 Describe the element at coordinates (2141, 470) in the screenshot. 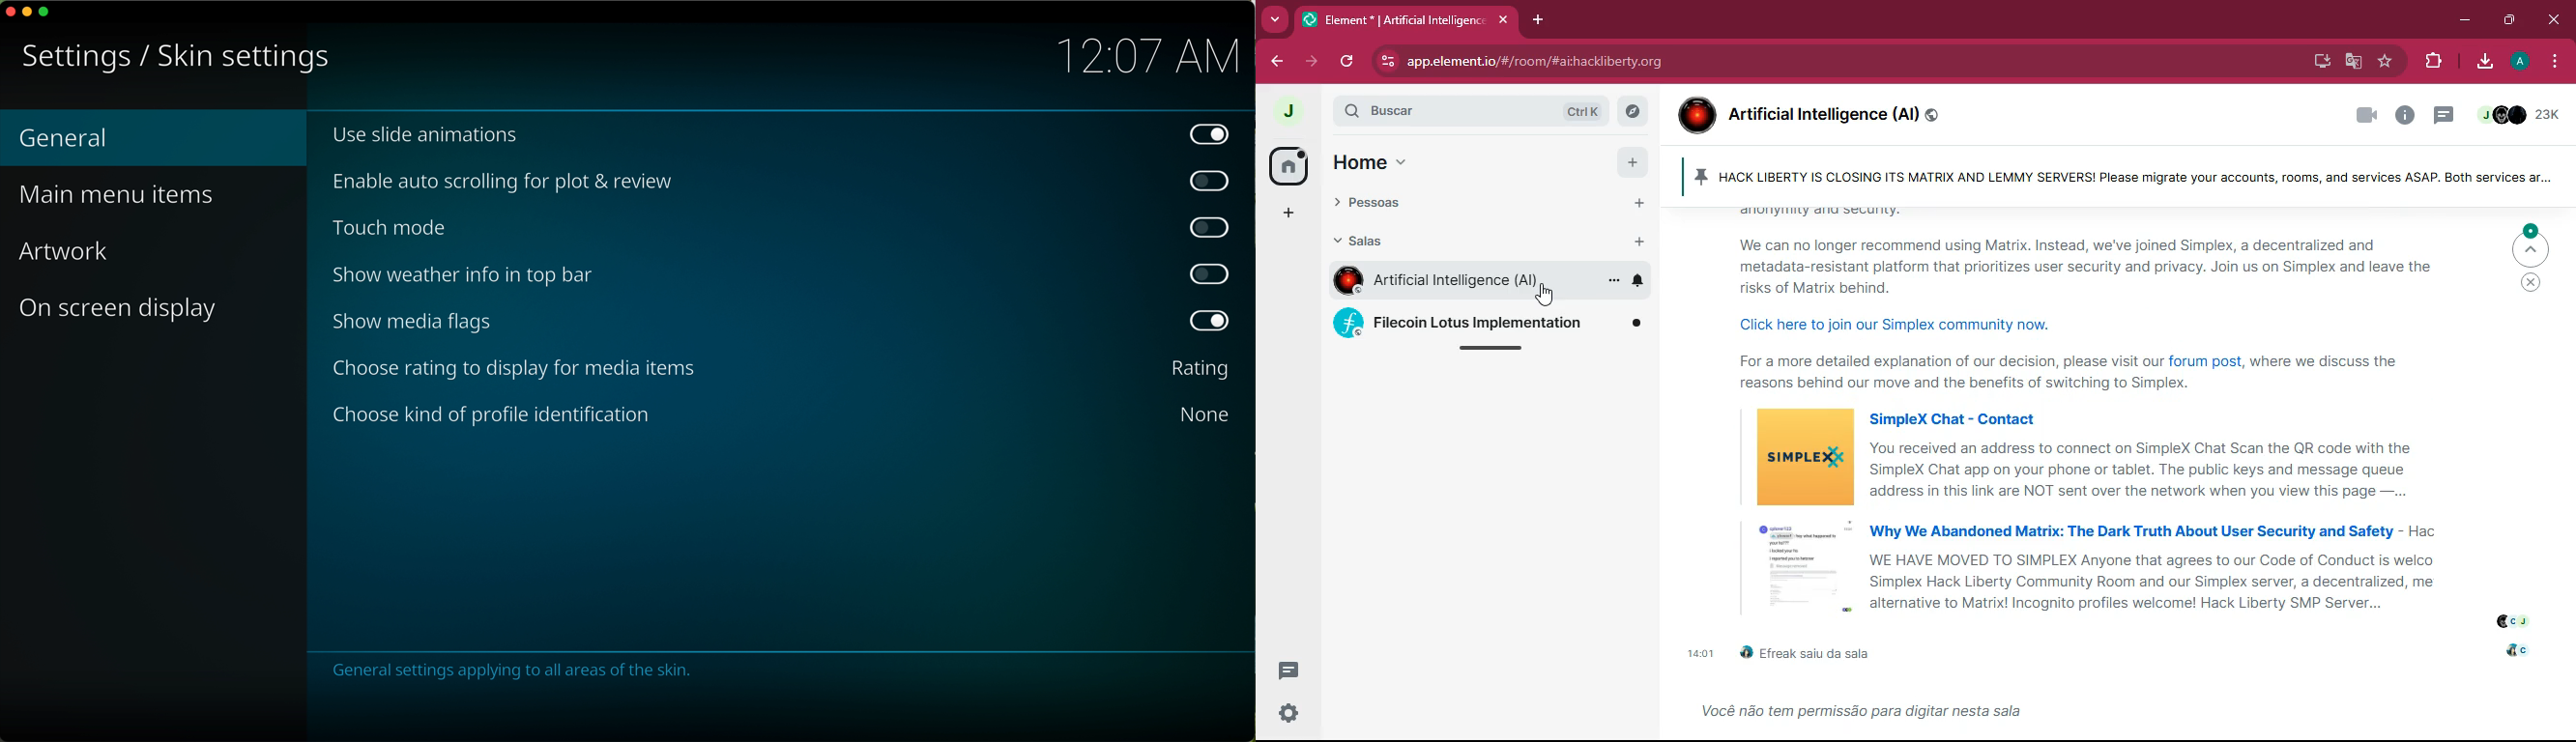

I see `You received an address to connect on Simplex Chat Scan the QR code with the Simplex Chat app on your phone or tablet. The public keys and message queue address in this link are NOT sent over the network when you view this page-...` at that location.